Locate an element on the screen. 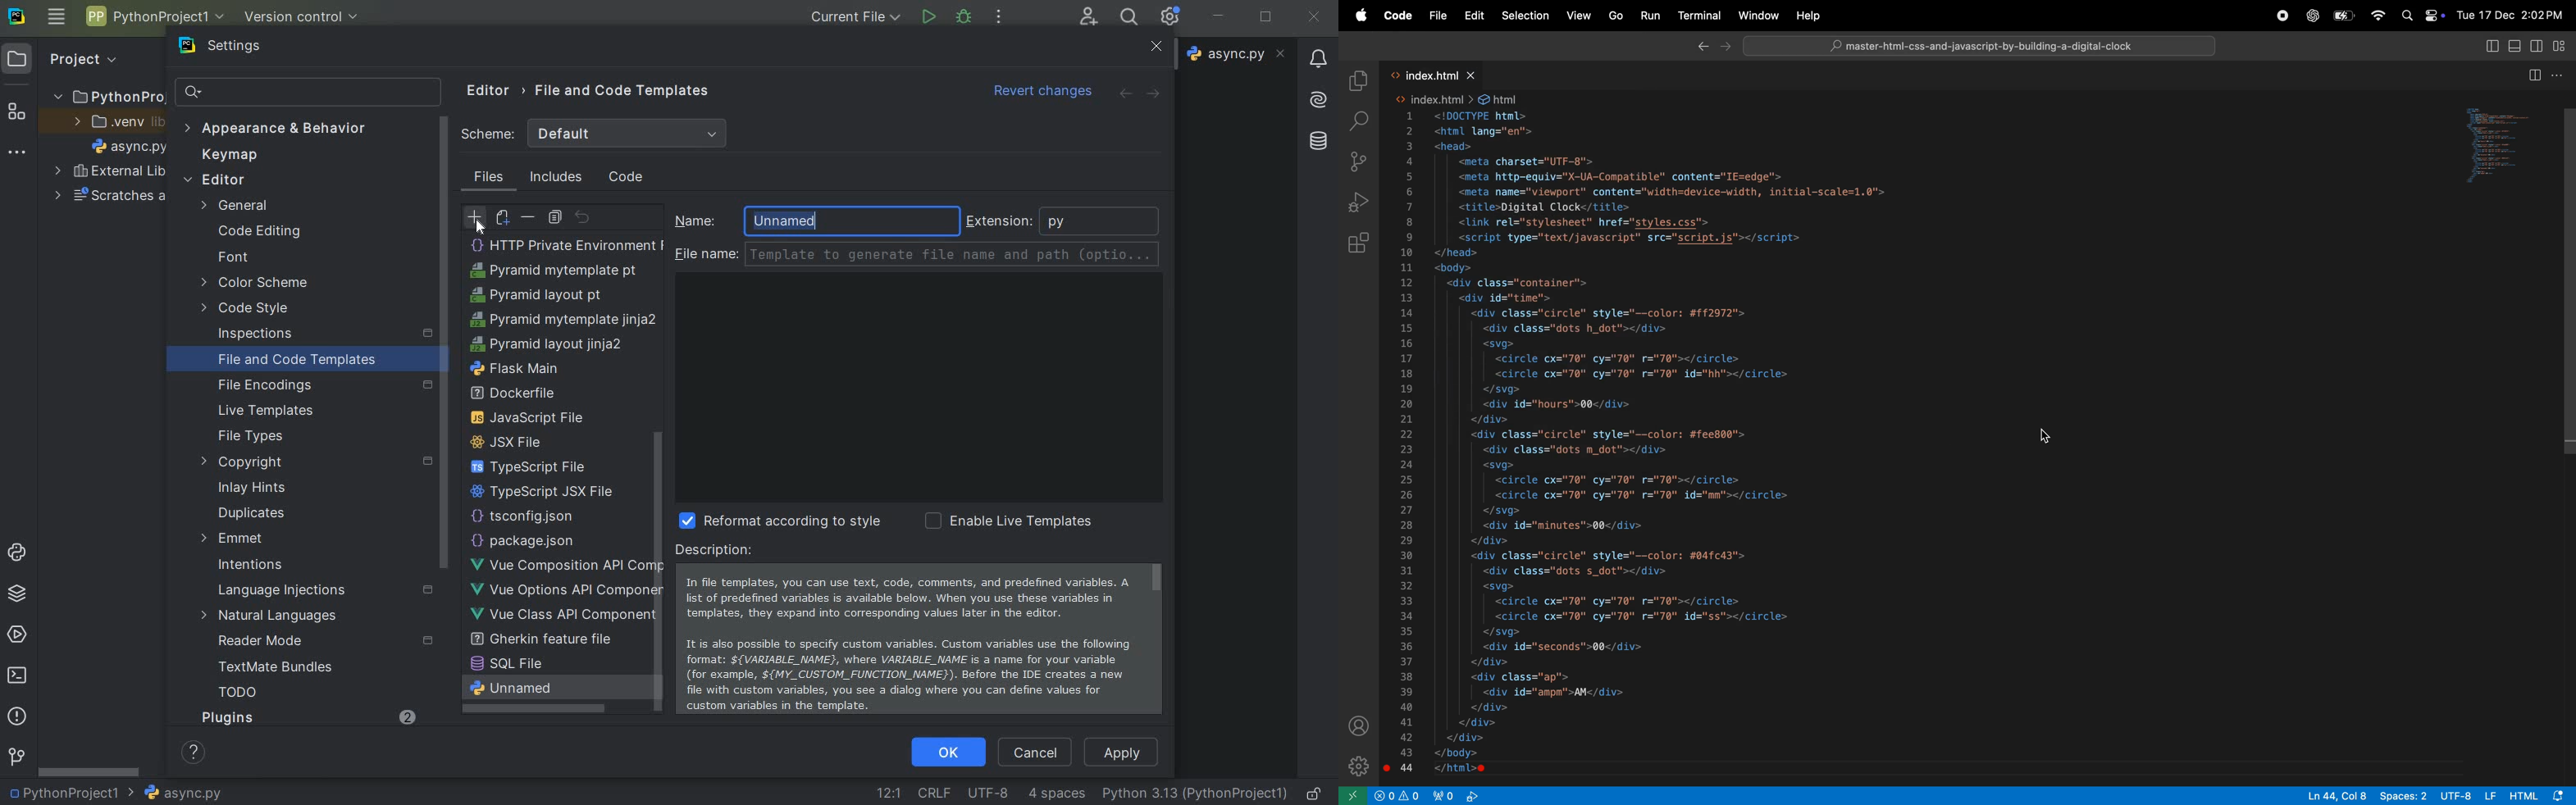  Toggle side bar is located at coordinates (2489, 47).